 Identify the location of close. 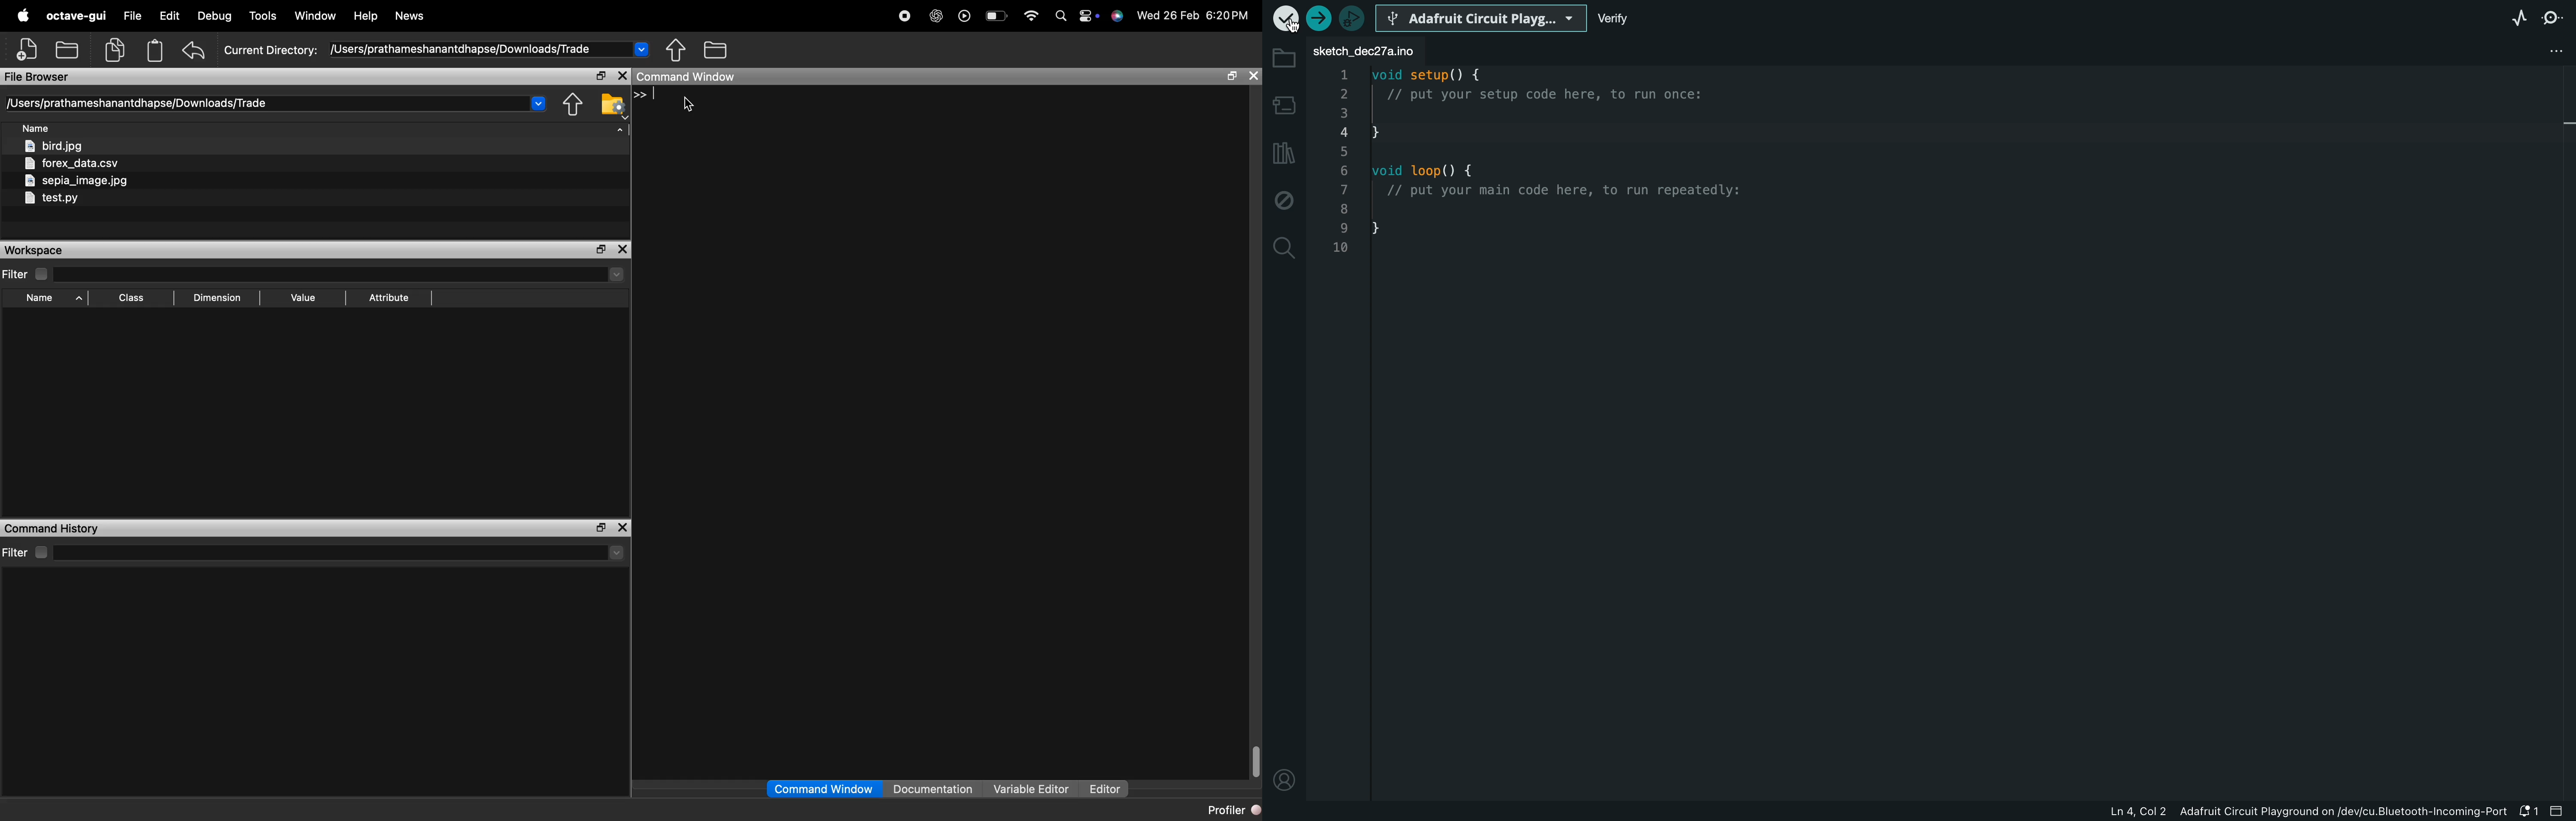
(623, 528).